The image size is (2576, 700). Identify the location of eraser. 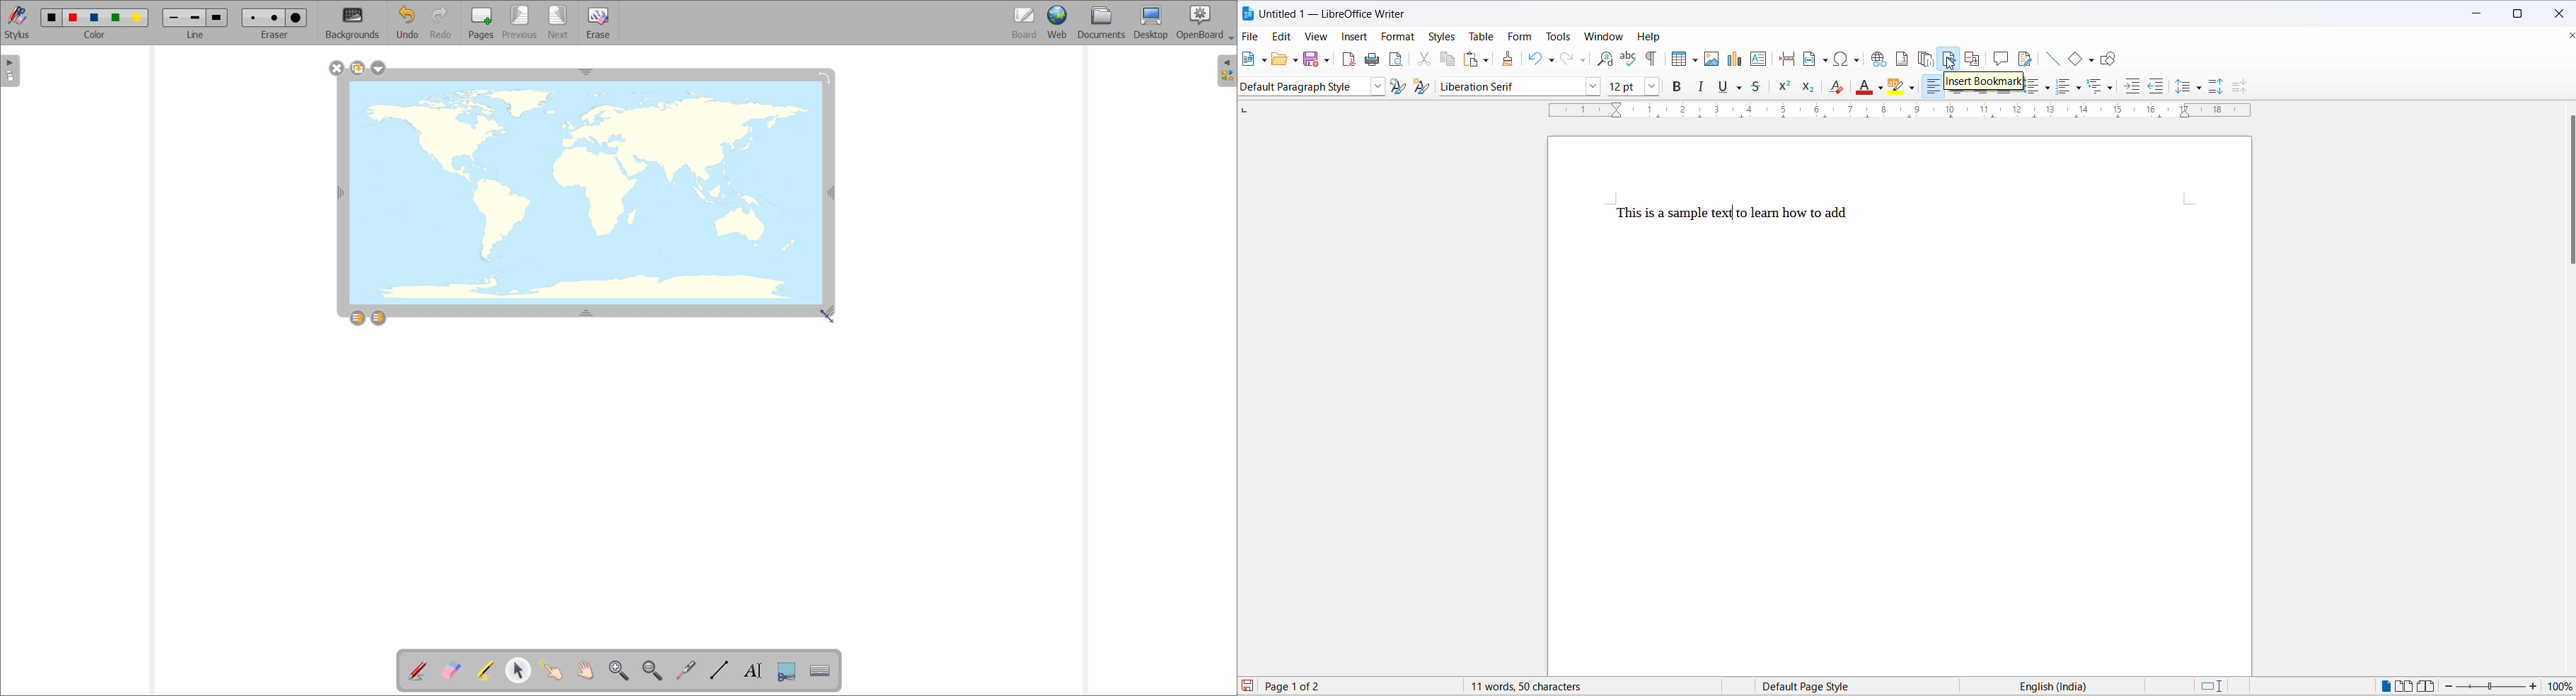
(274, 35).